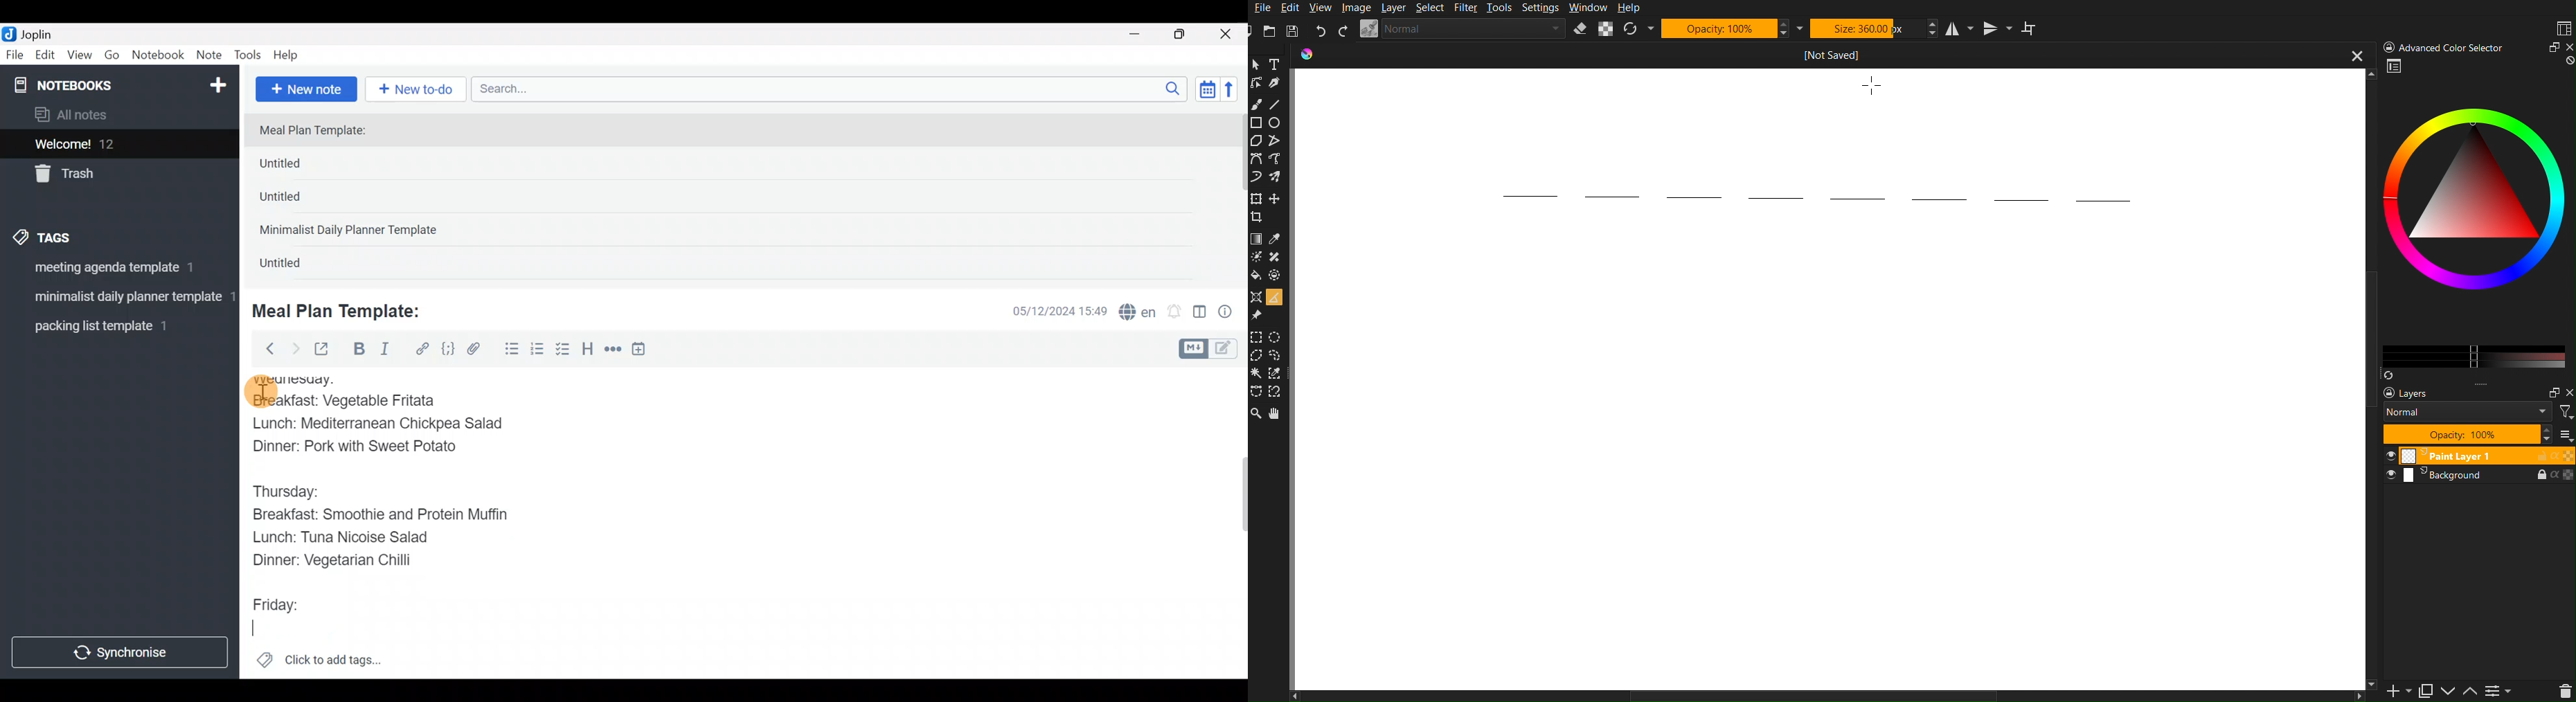 The width and height of the screenshot is (2576, 728). What do you see at coordinates (390, 423) in the screenshot?
I see `Lunch: Mediterranean Chickpea Salad` at bounding box center [390, 423].